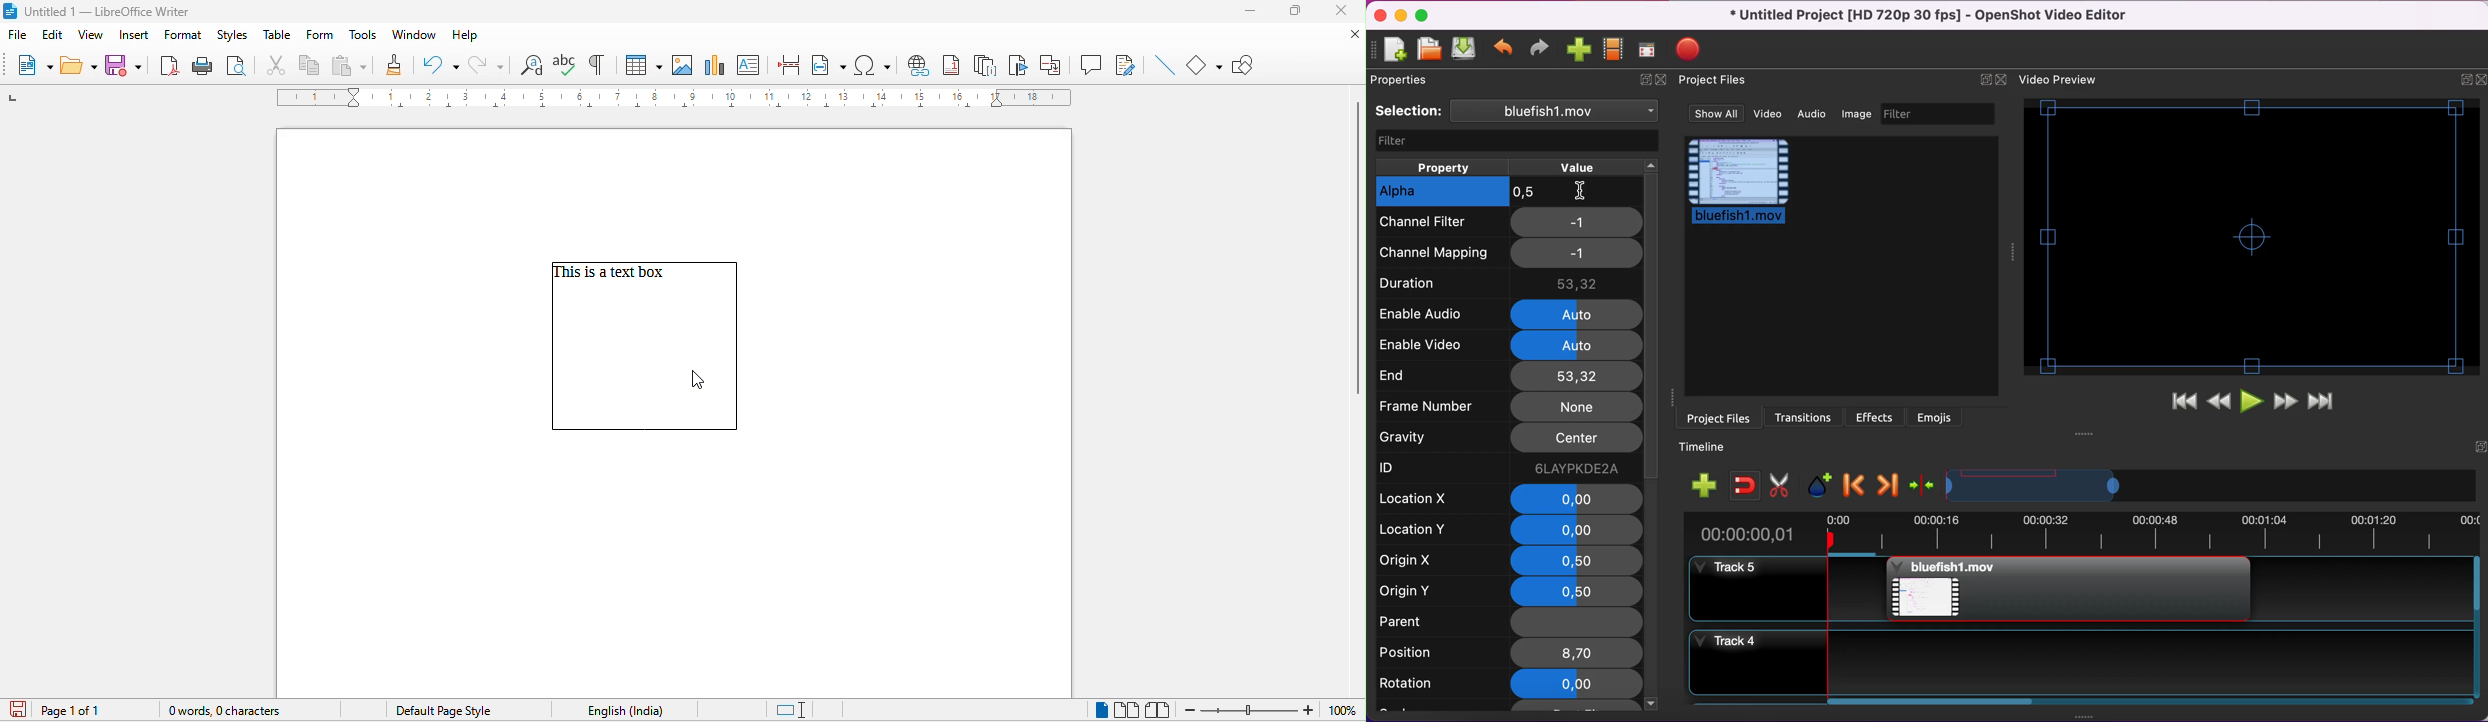 Image resolution: width=2492 pixels, height=728 pixels. Describe the element at coordinates (360, 36) in the screenshot. I see `tools` at that location.